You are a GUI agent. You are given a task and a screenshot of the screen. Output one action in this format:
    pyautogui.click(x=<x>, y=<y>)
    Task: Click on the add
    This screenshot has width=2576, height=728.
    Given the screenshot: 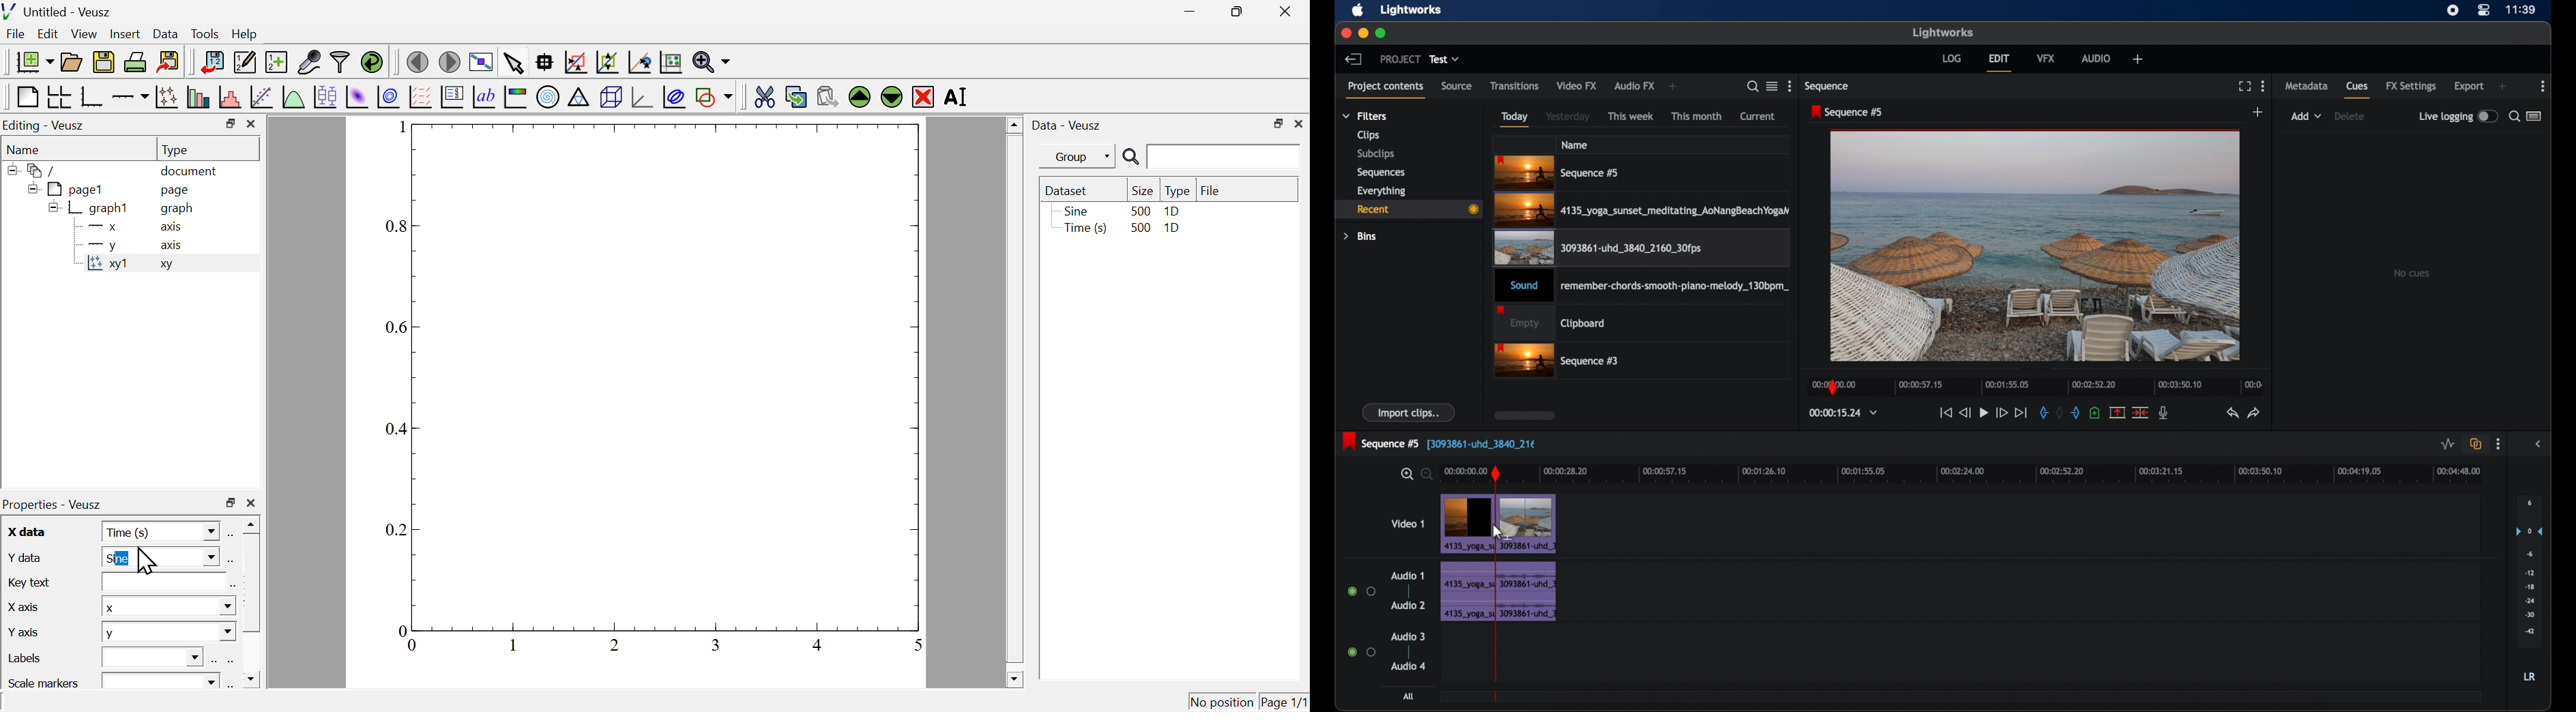 What is the action you would take?
    pyautogui.click(x=2259, y=111)
    